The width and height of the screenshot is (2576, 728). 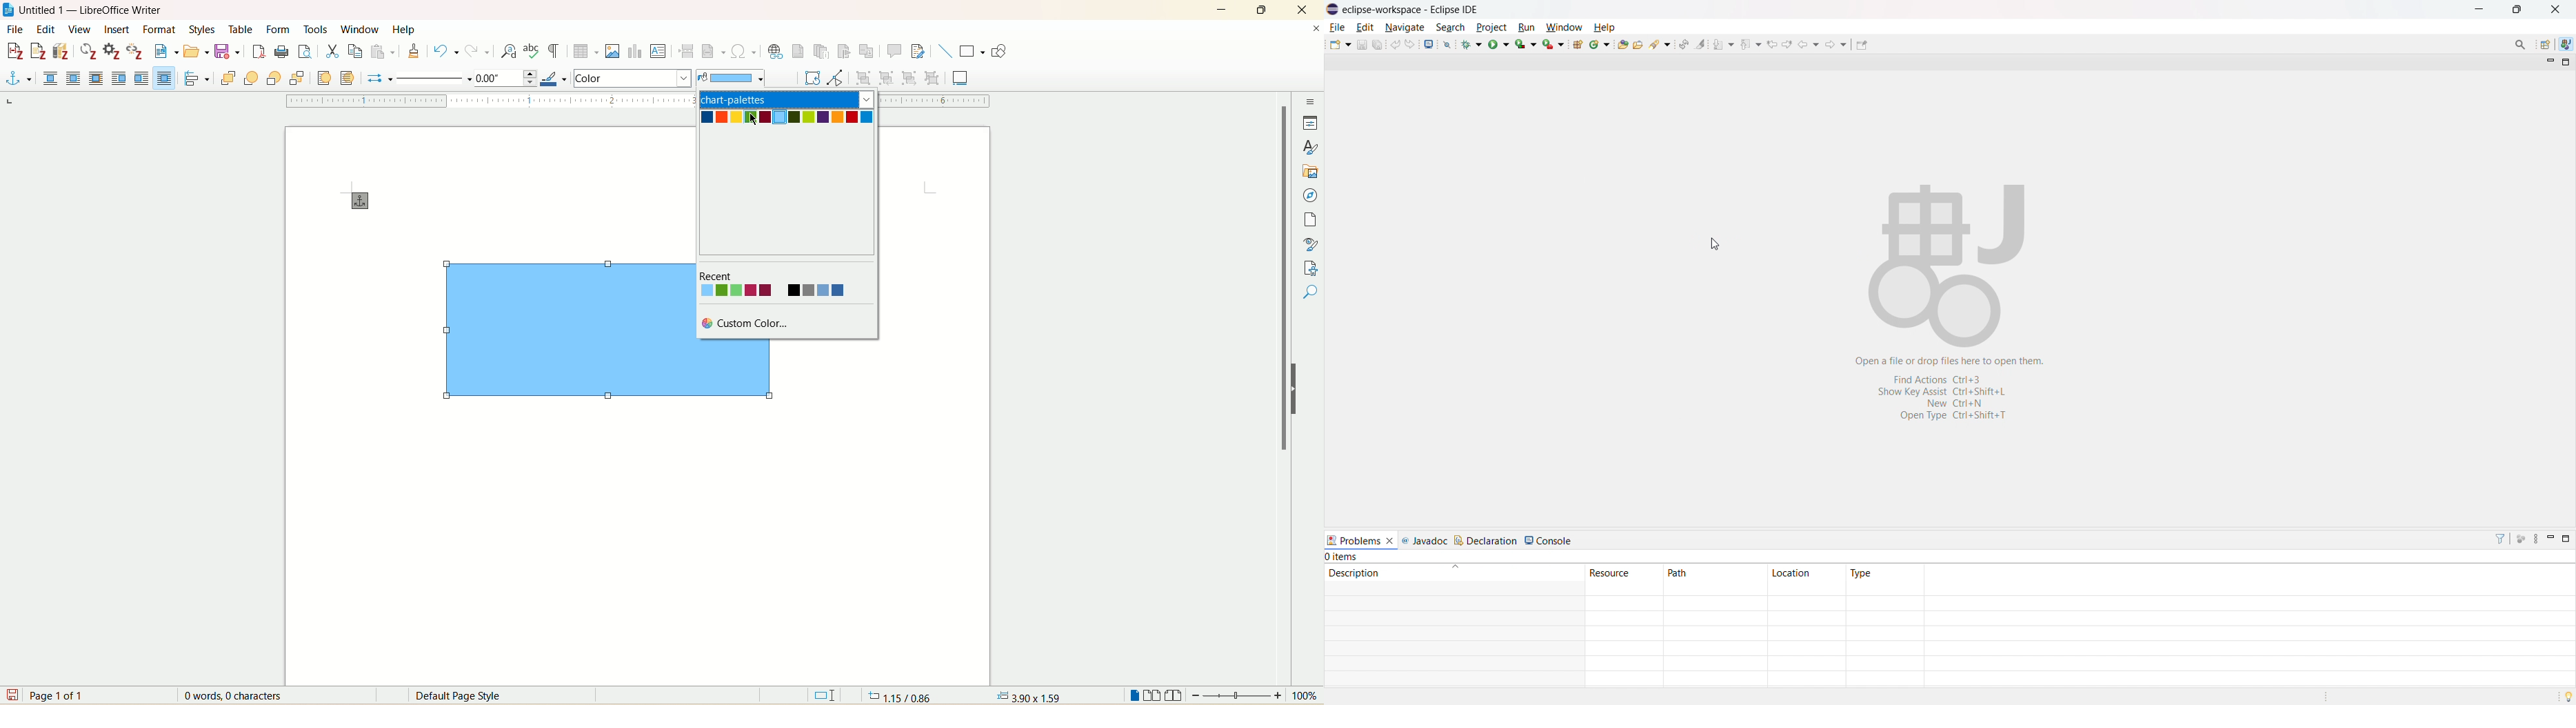 I want to click on close, so click(x=1302, y=9).